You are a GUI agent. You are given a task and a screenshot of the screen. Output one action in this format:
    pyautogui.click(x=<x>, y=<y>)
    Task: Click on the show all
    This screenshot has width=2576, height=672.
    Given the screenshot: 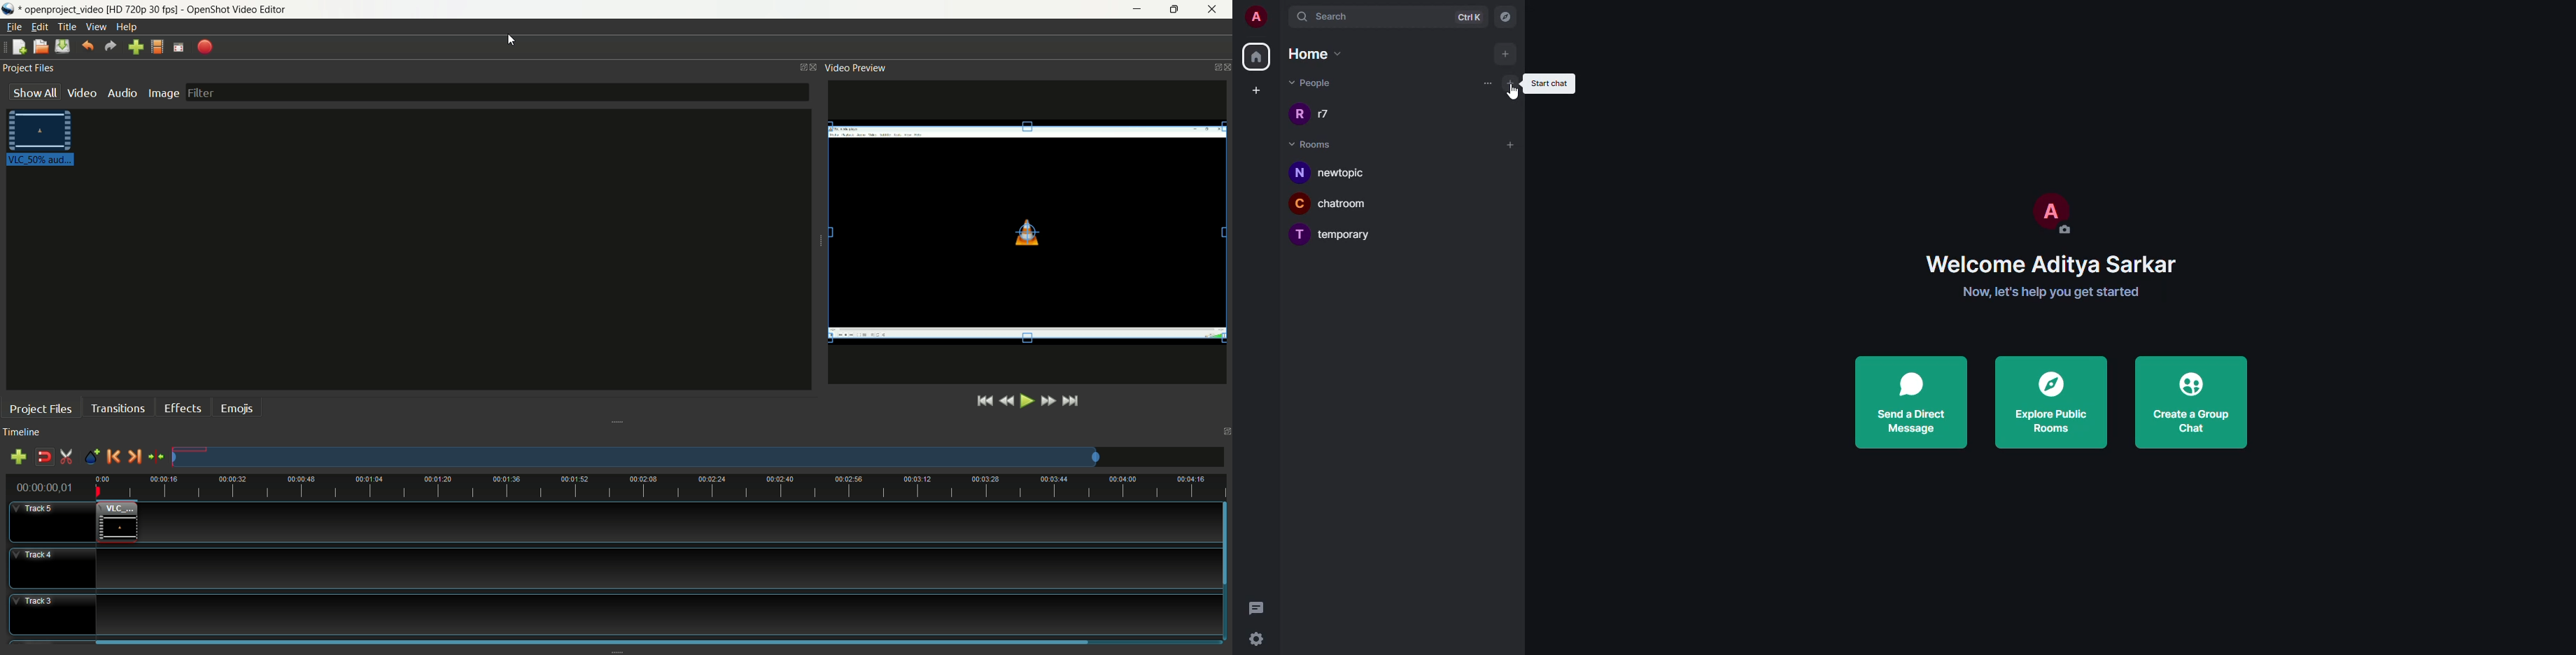 What is the action you would take?
    pyautogui.click(x=30, y=92)
    